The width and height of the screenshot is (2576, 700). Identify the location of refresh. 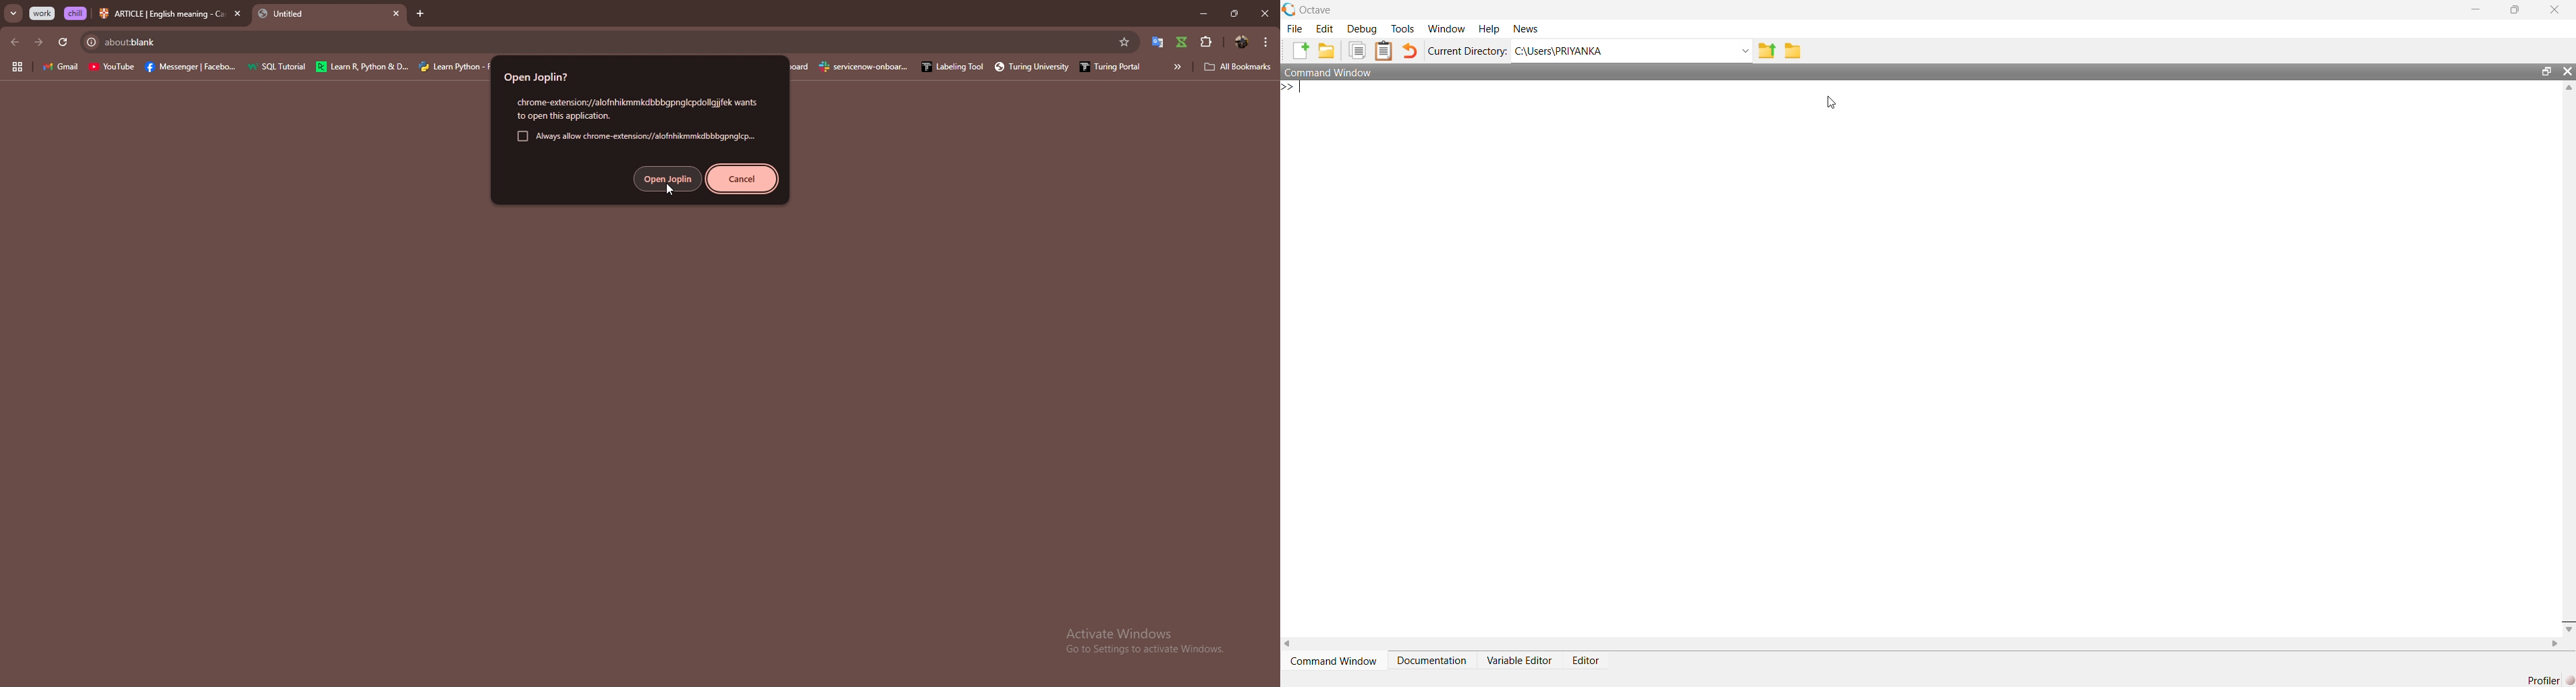
(62, 43).